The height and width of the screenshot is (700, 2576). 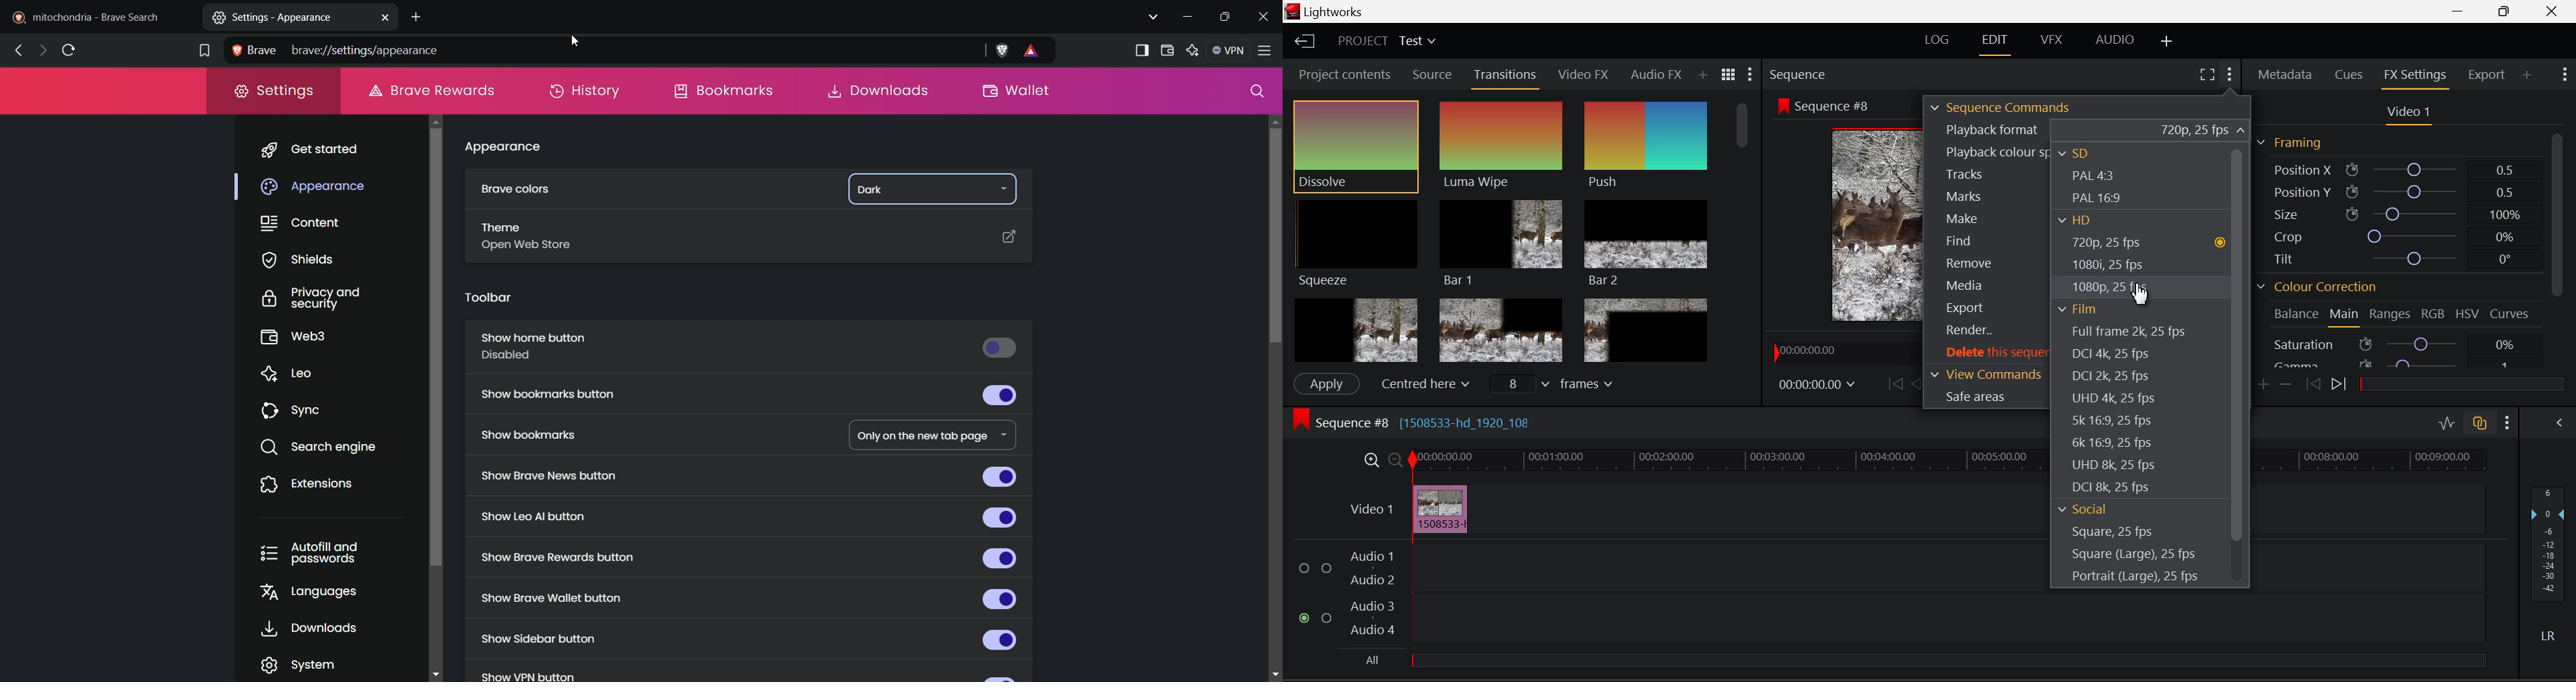 I want to click on Toggle Audio Levels Editing, so click(x=2447, y=423).